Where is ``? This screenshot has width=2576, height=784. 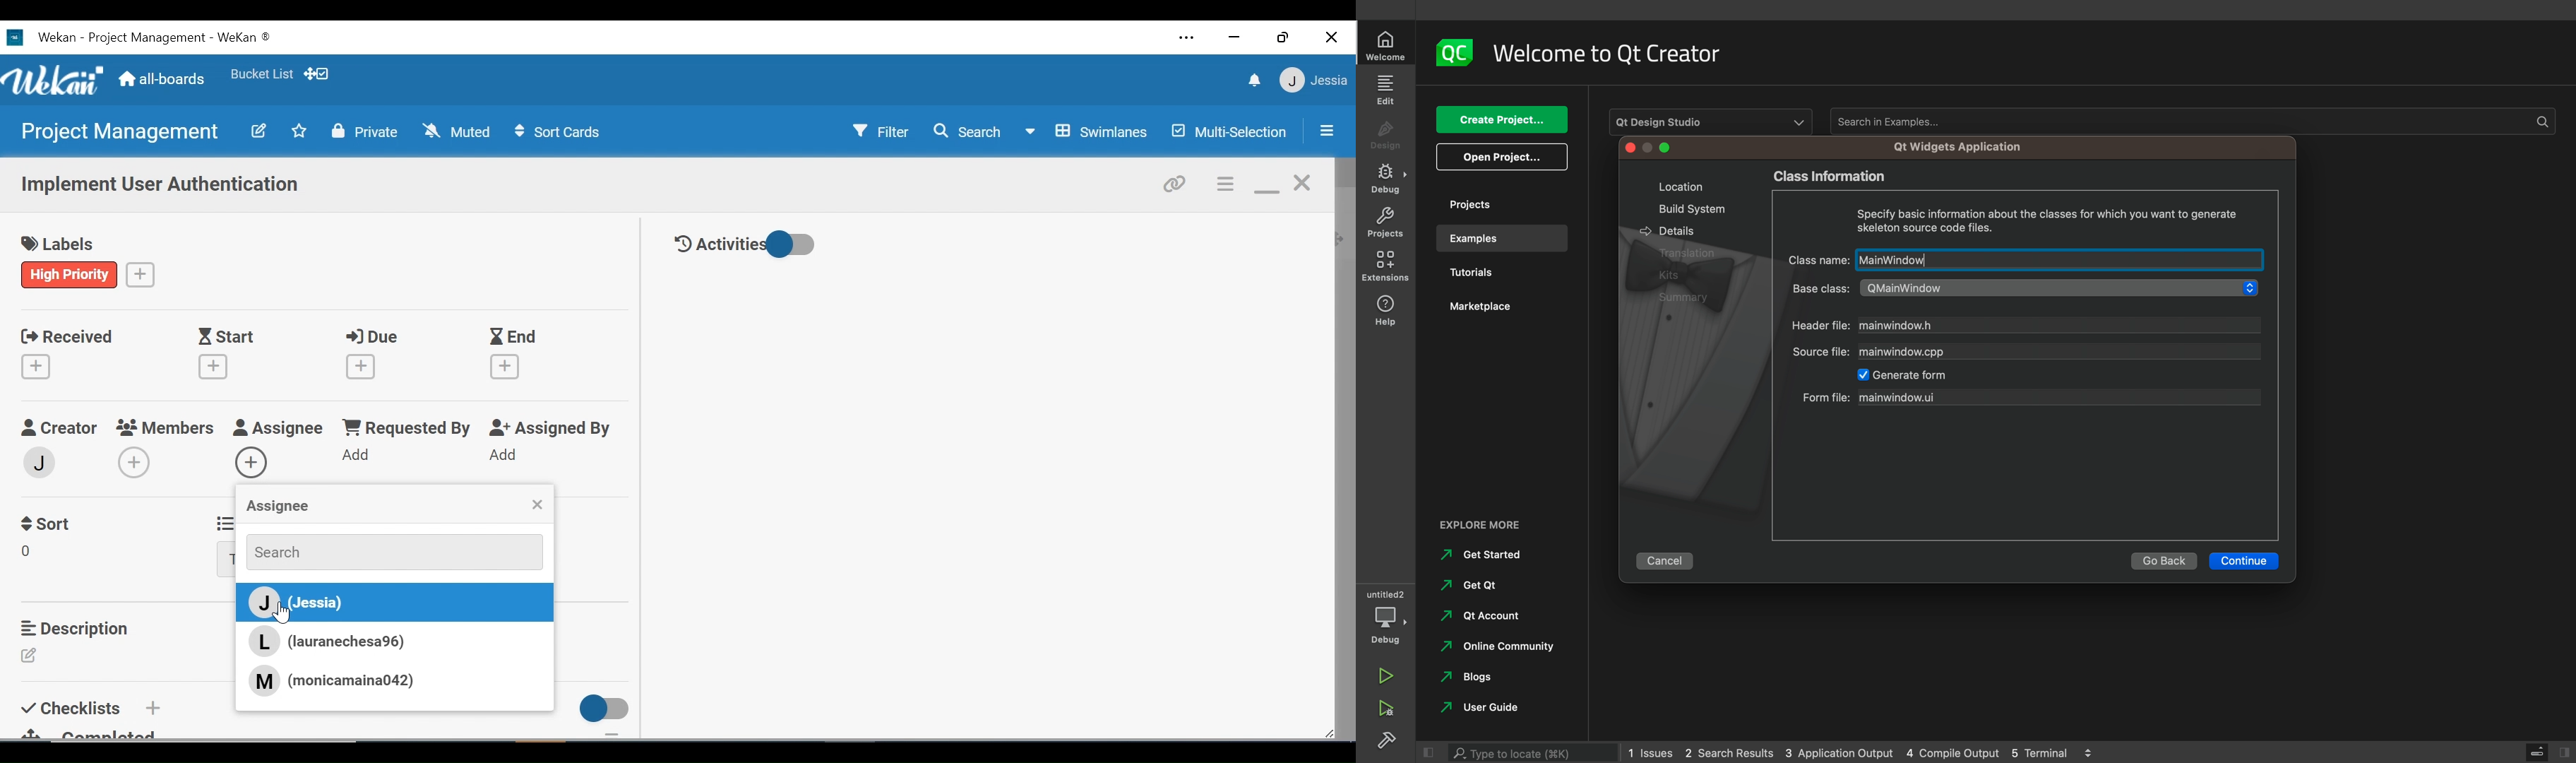
 is located at coordinates (1688, 254).